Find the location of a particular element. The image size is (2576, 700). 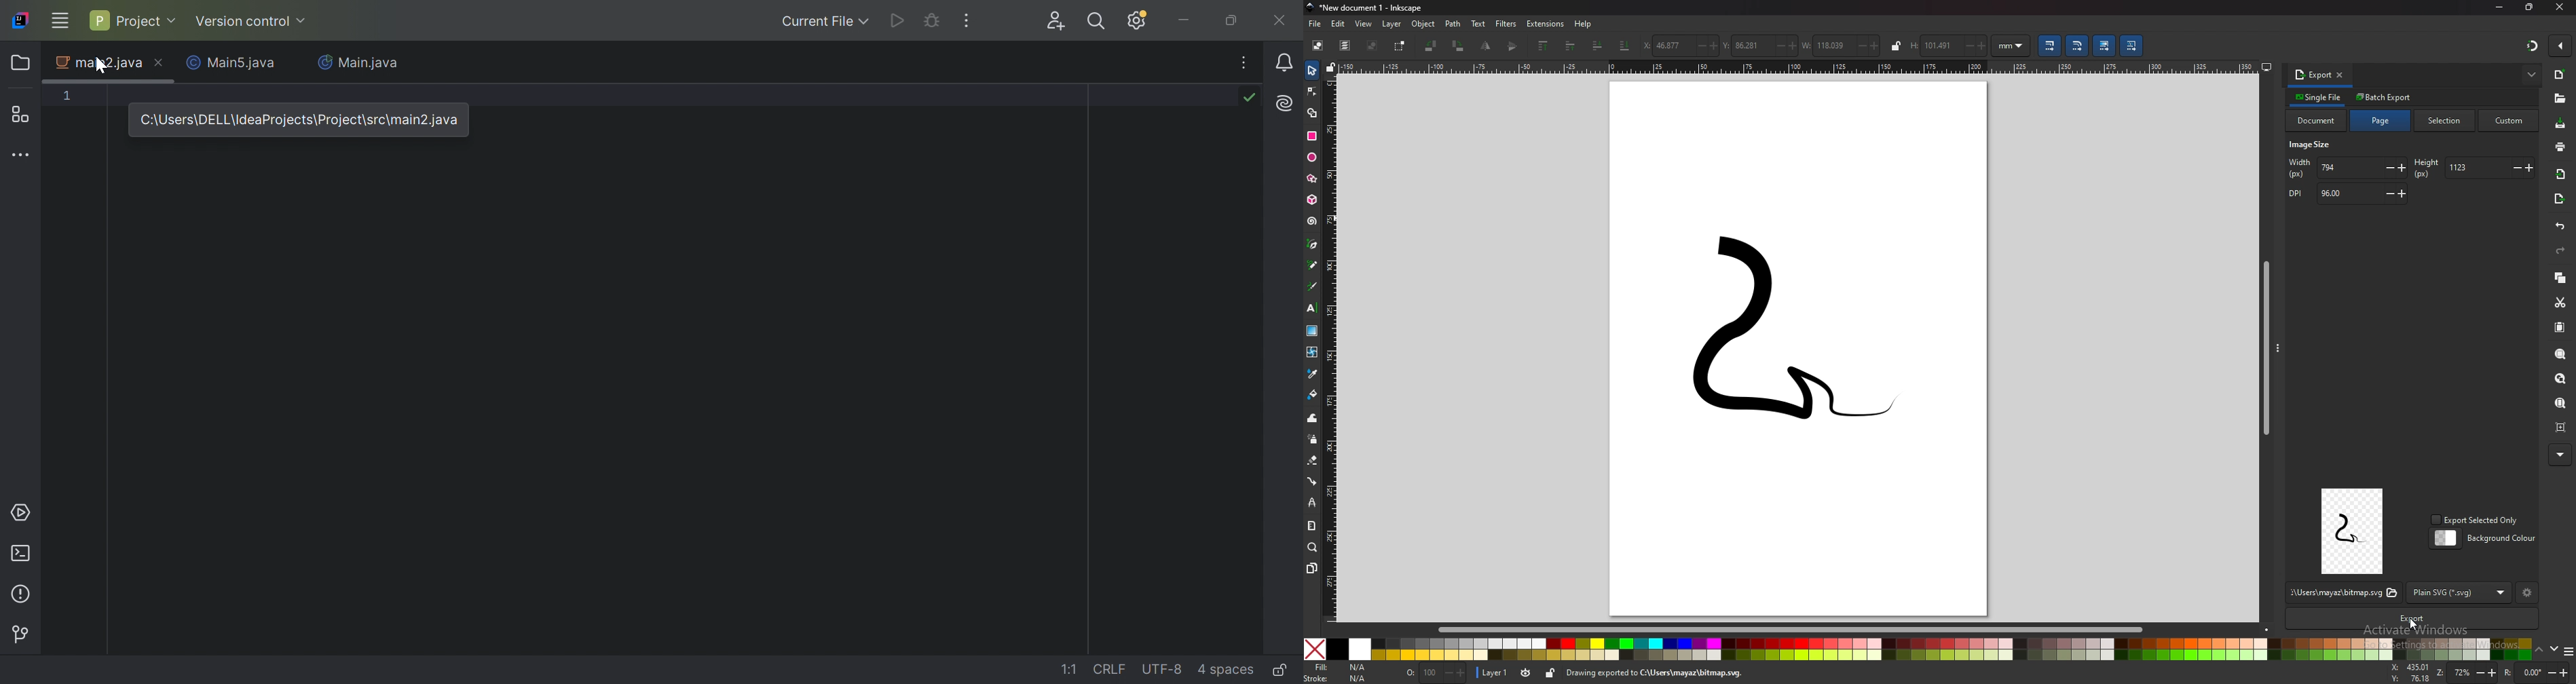

scale stroke is located at coordinates (2048, 45).